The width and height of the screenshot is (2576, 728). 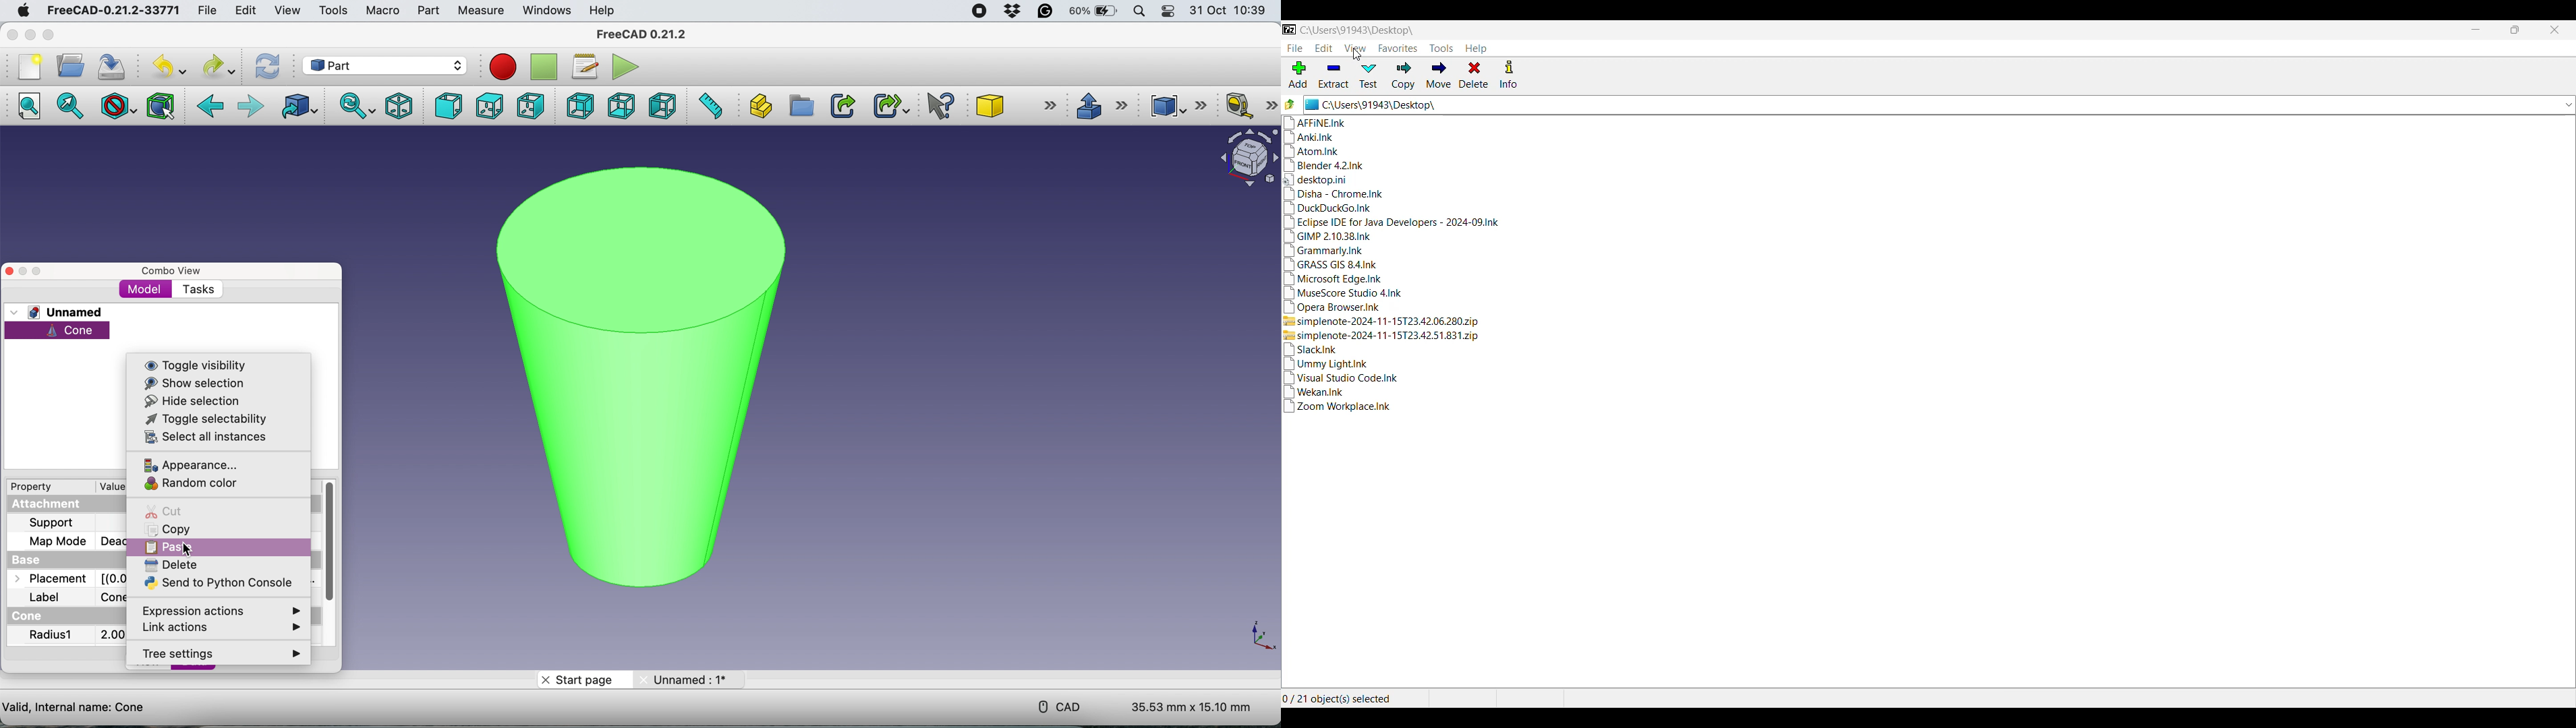 I want to click on Visual Studio Code.Ink, so click(x=1343, y=378).